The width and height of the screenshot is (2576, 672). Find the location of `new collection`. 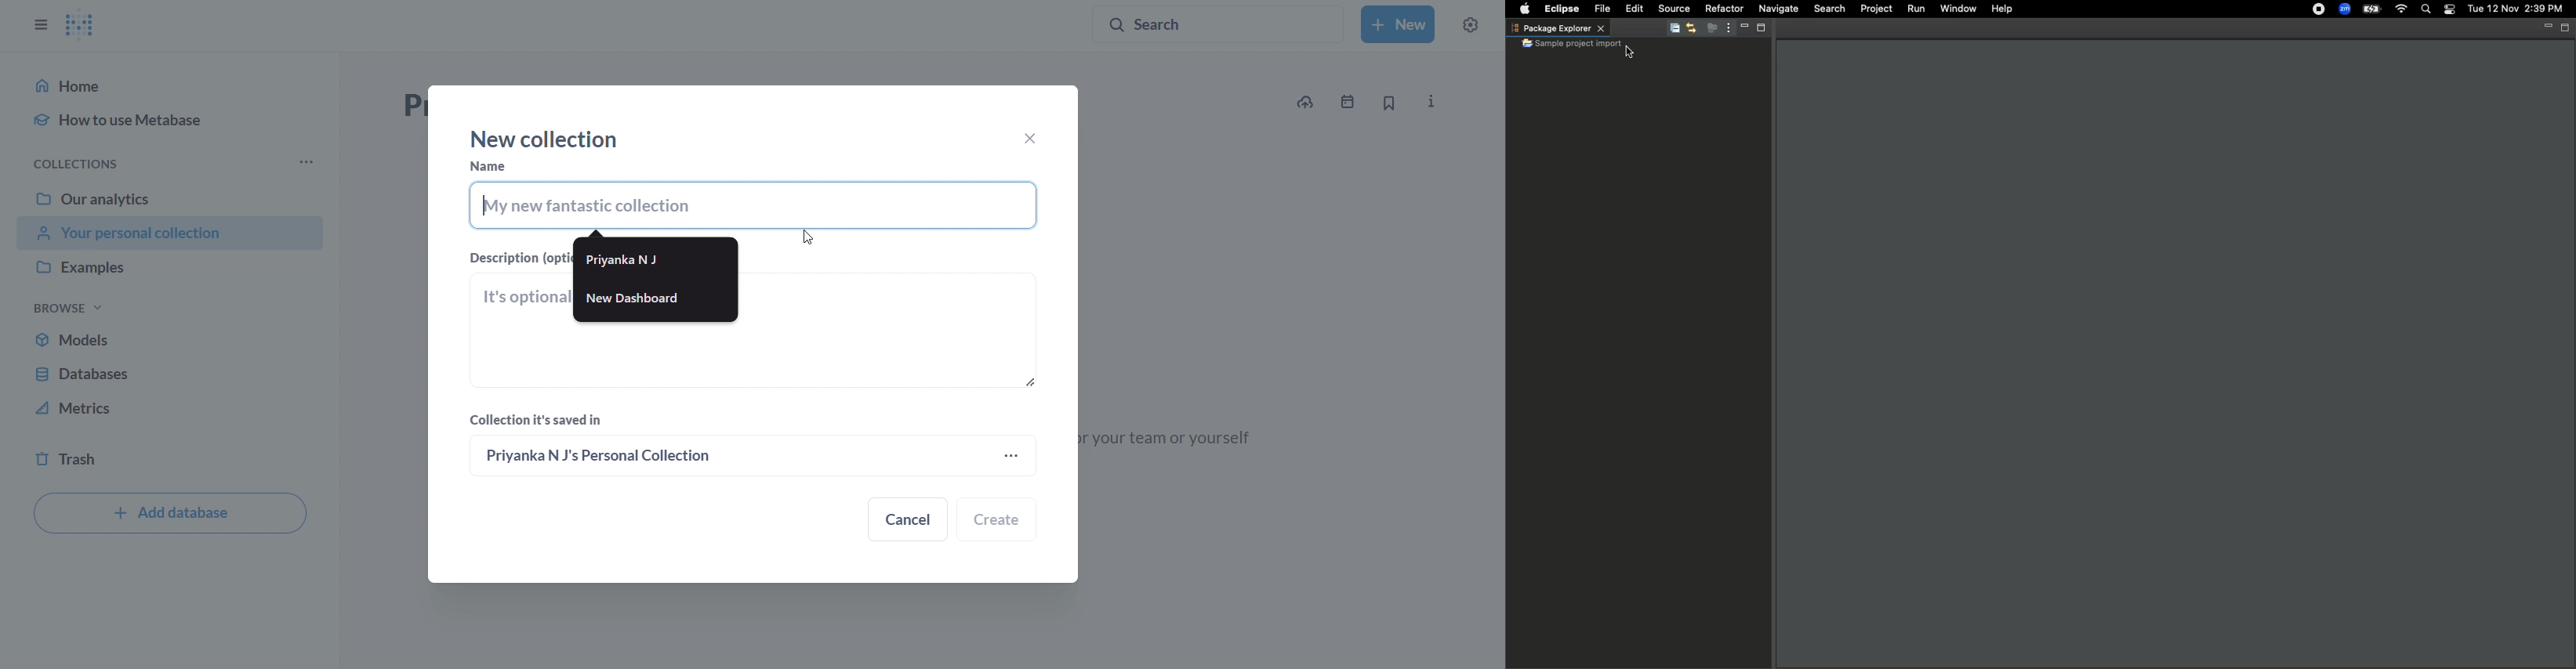

new collection is located at coordinates (546, 139).